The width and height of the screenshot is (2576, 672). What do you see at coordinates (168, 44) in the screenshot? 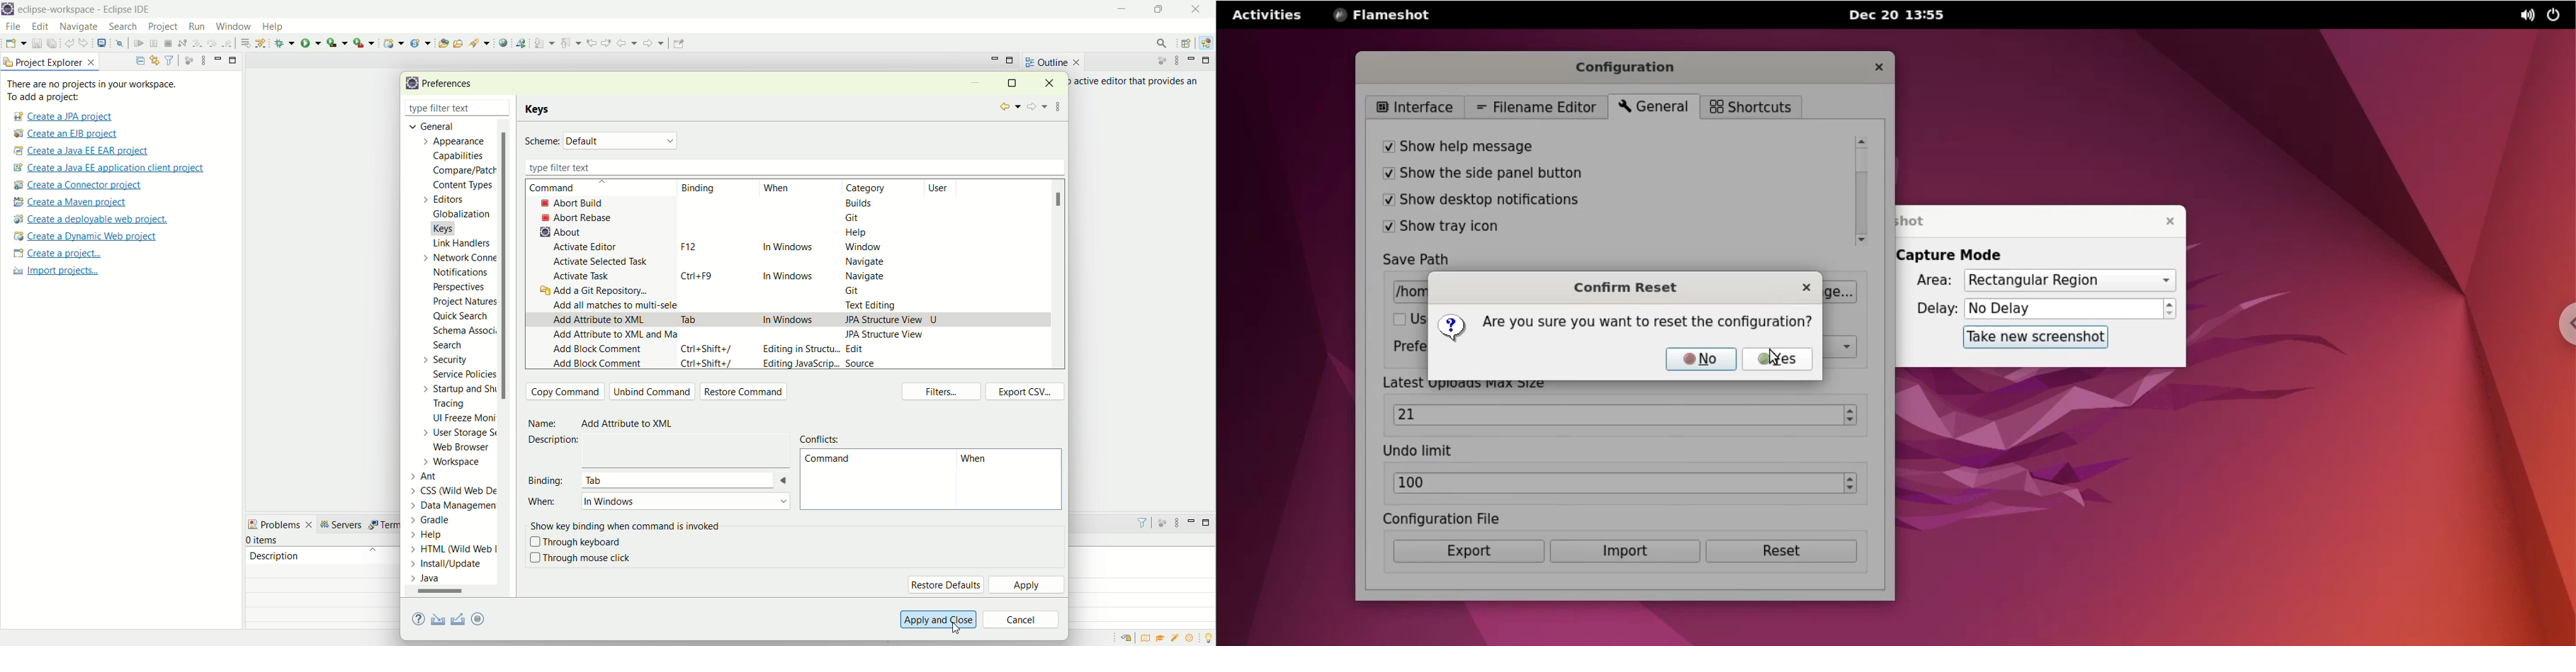
I see `terminate` at bounding box center [168, 44].